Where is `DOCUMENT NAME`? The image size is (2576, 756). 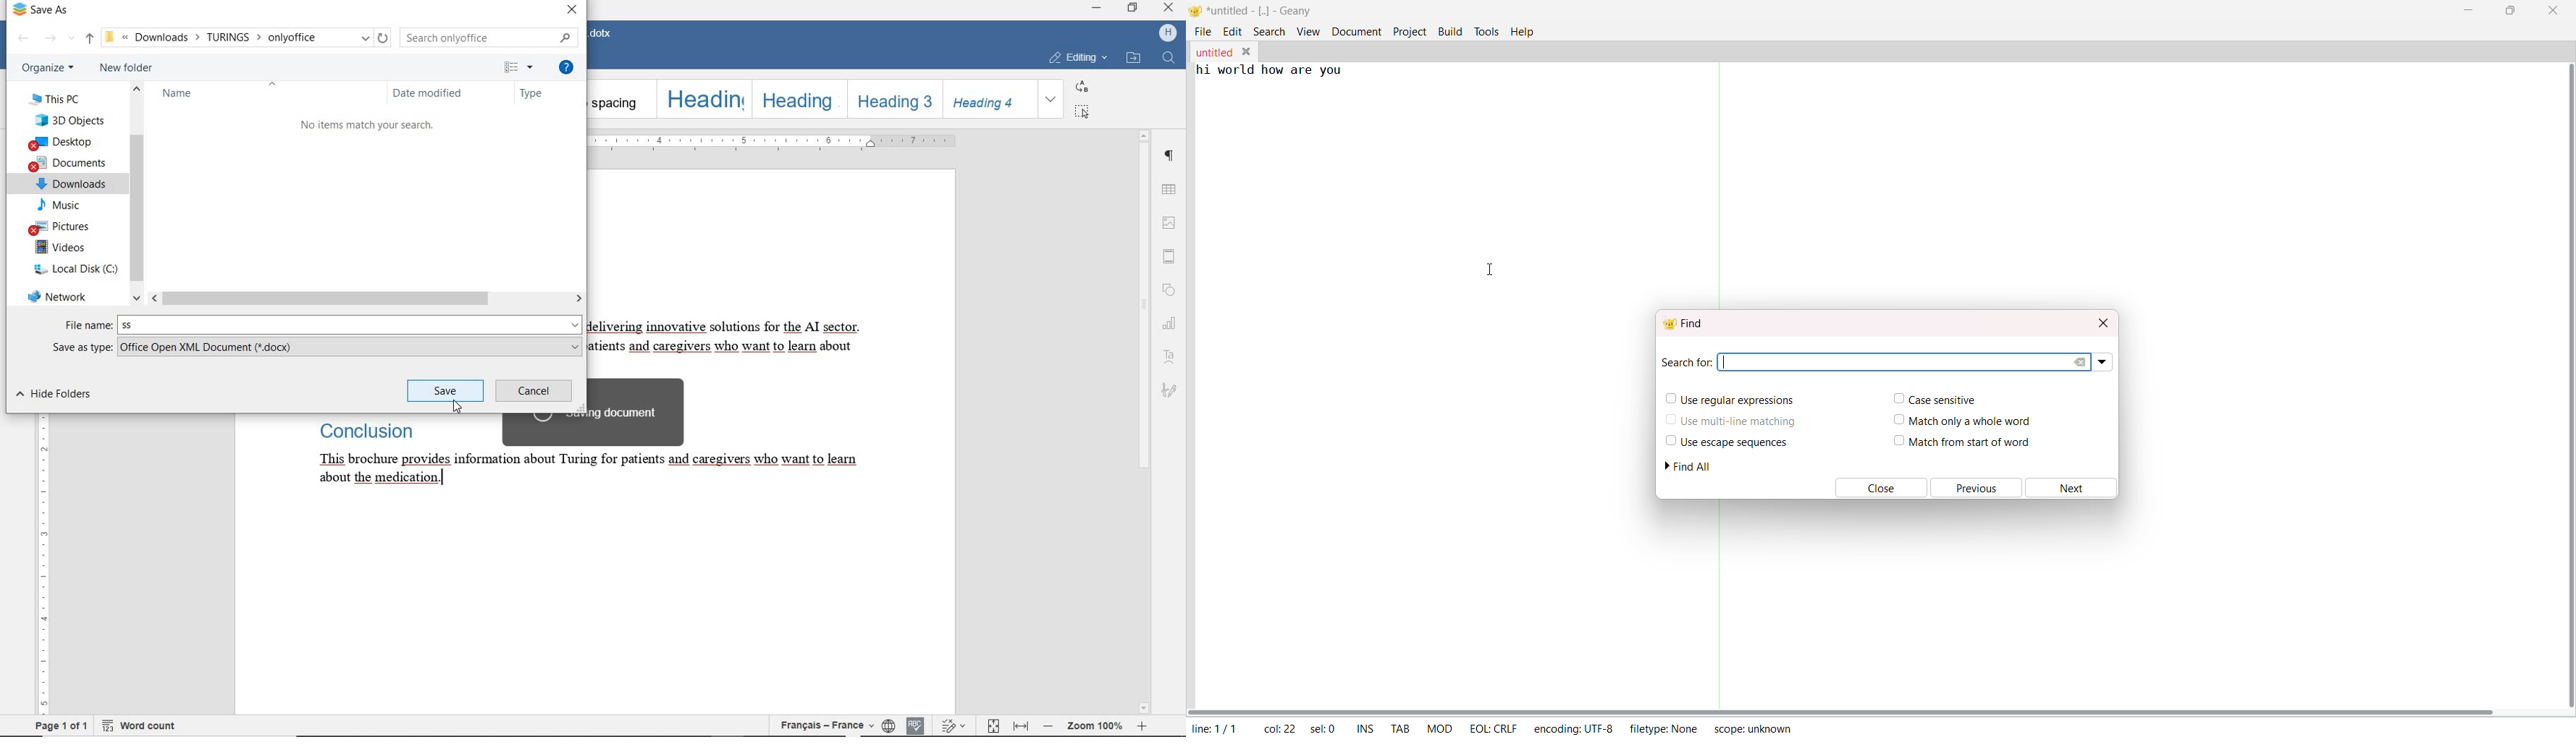
DOCUMENT NAME is located at coordinates (604, 34).